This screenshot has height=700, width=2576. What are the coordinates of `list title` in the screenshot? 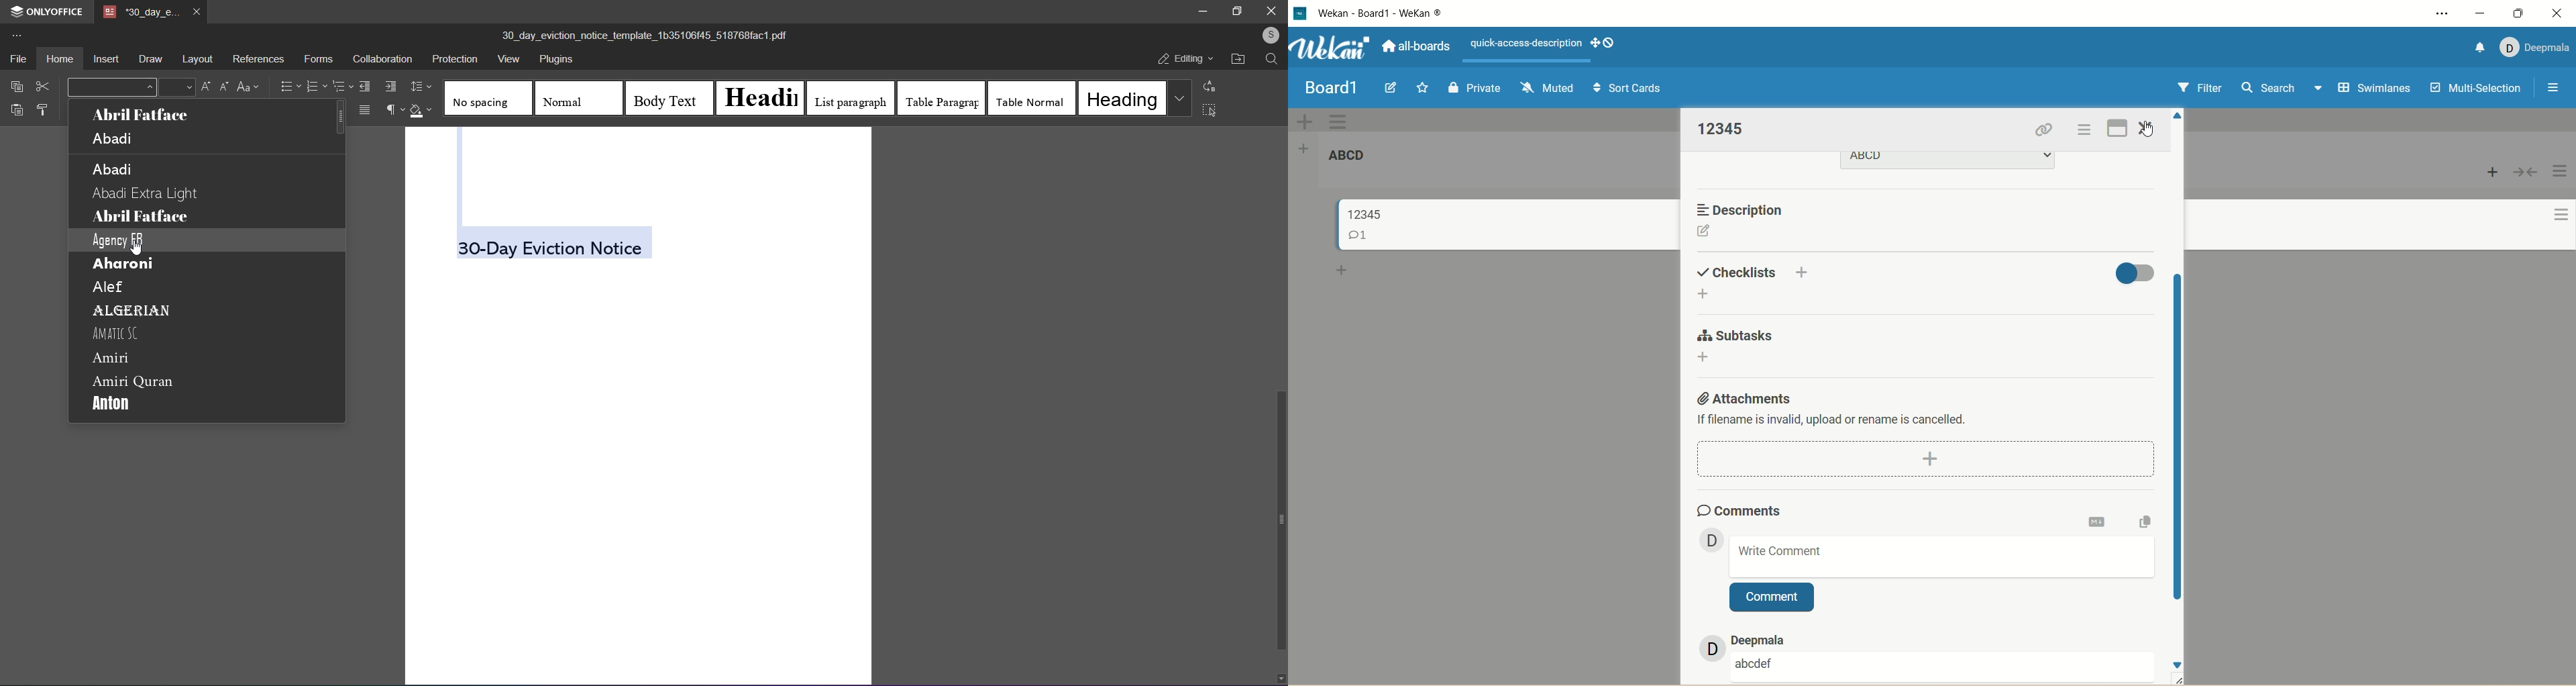 It's located at (1354, 159).